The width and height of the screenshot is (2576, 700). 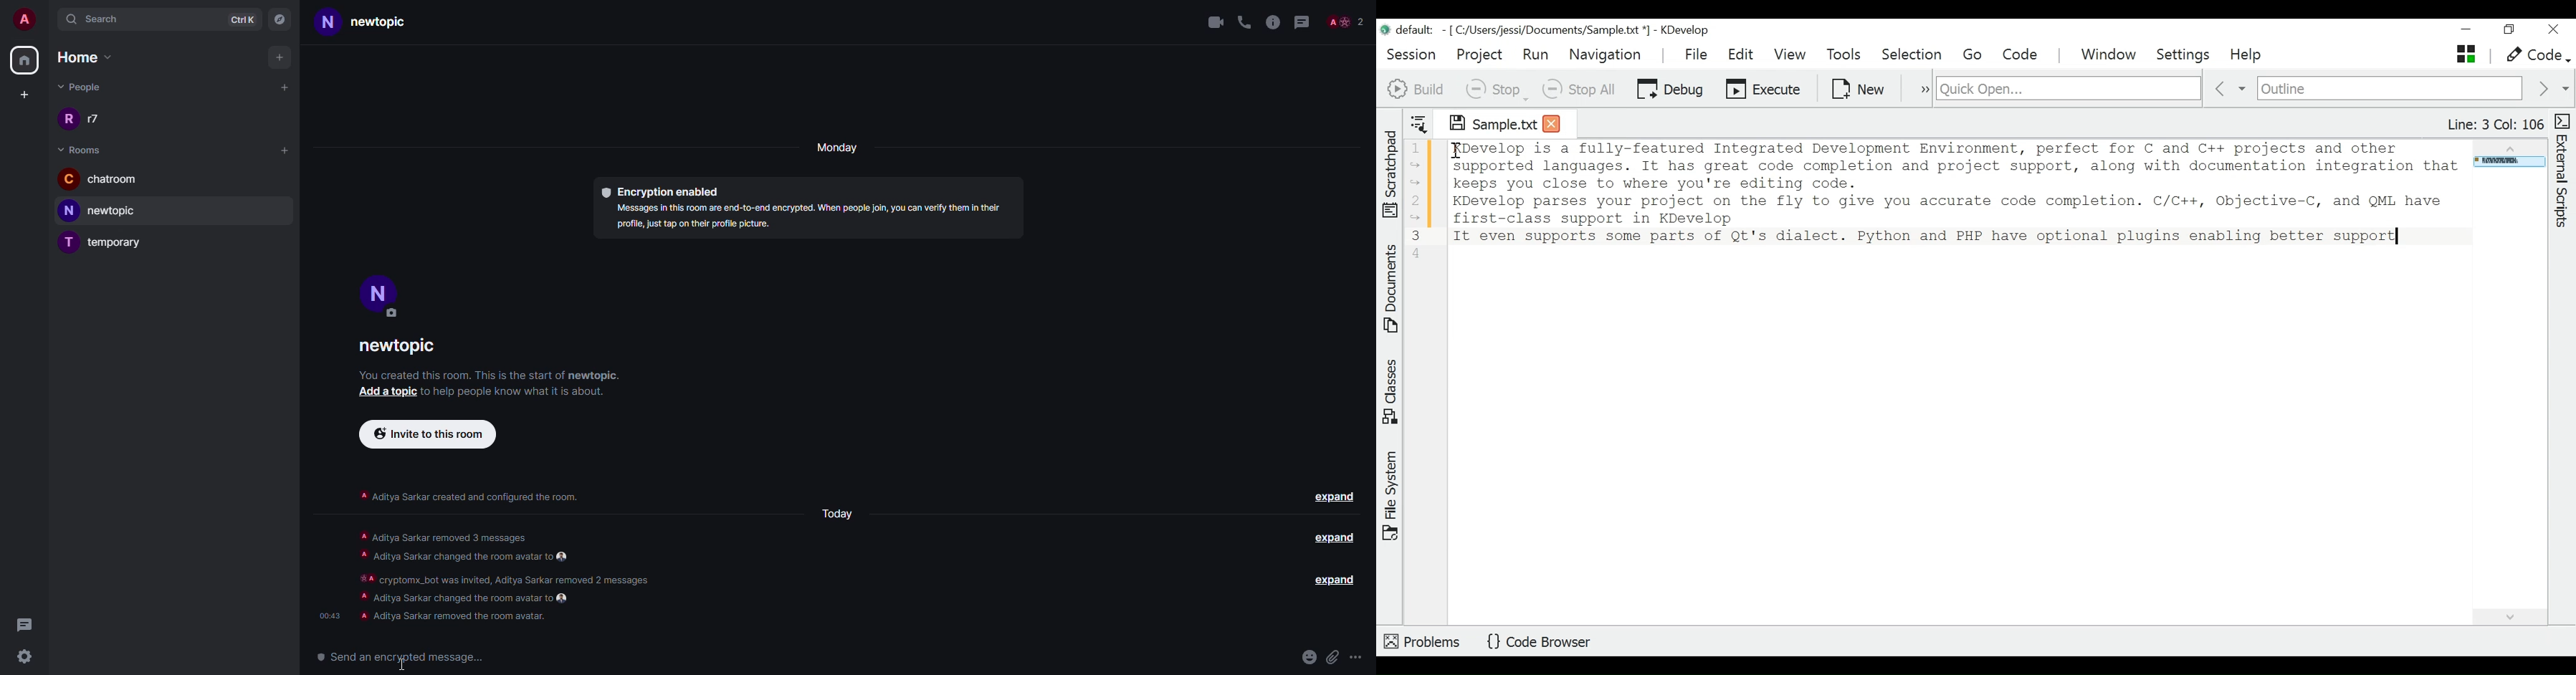 I want to click on s to help people know what it is about., so click(x=523, y=391).